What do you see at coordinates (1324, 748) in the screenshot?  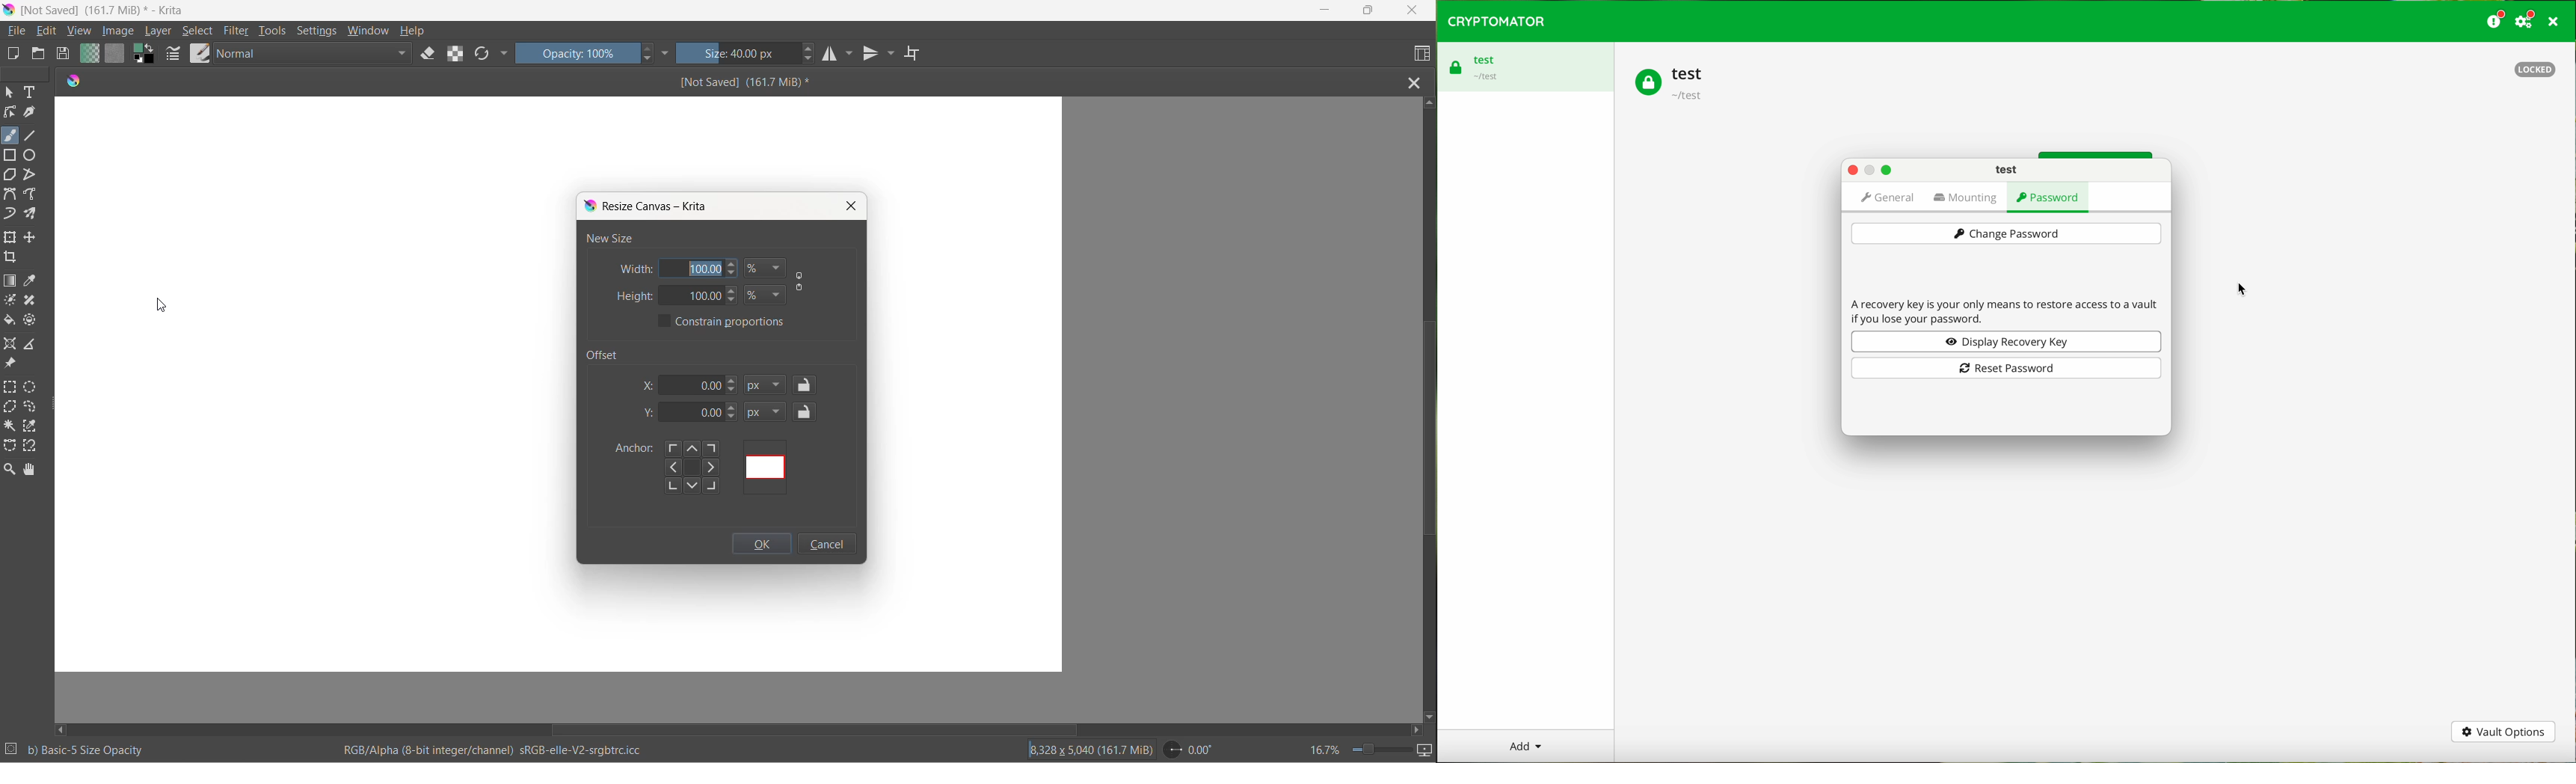 I see `zoom percentage` at bounding box center [1324, 748].